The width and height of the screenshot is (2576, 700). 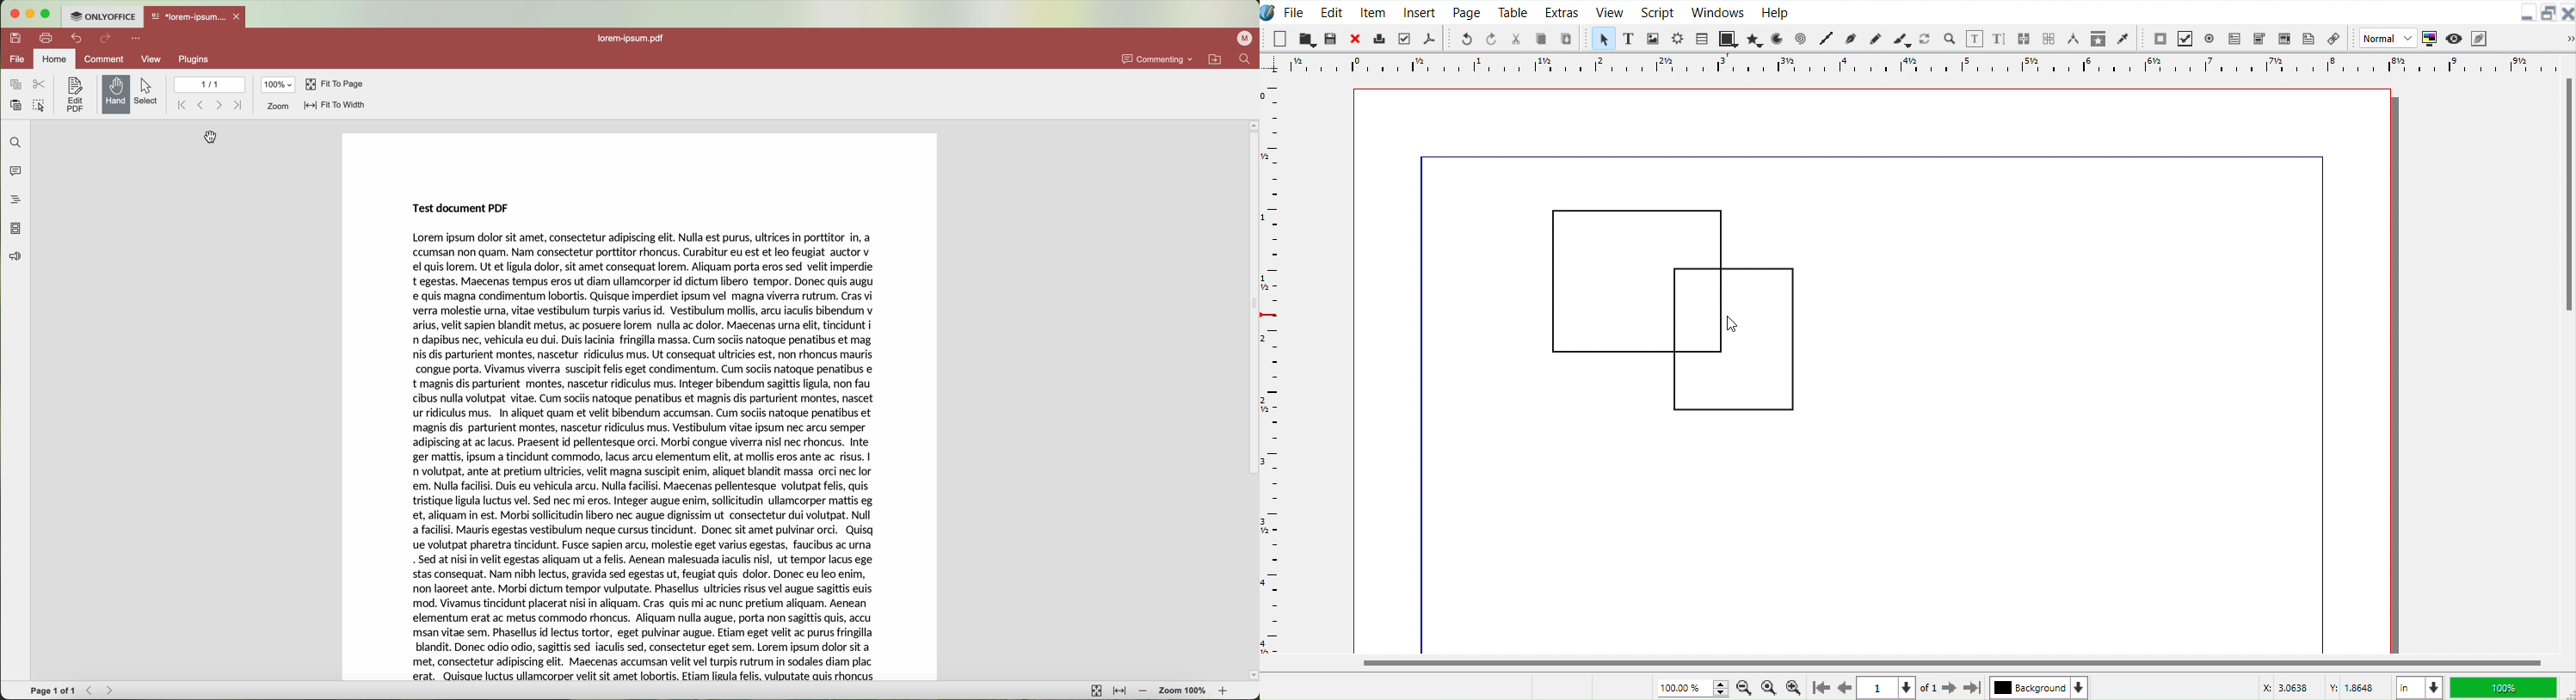 I want to click on Save, so click(x=1331, y=37).